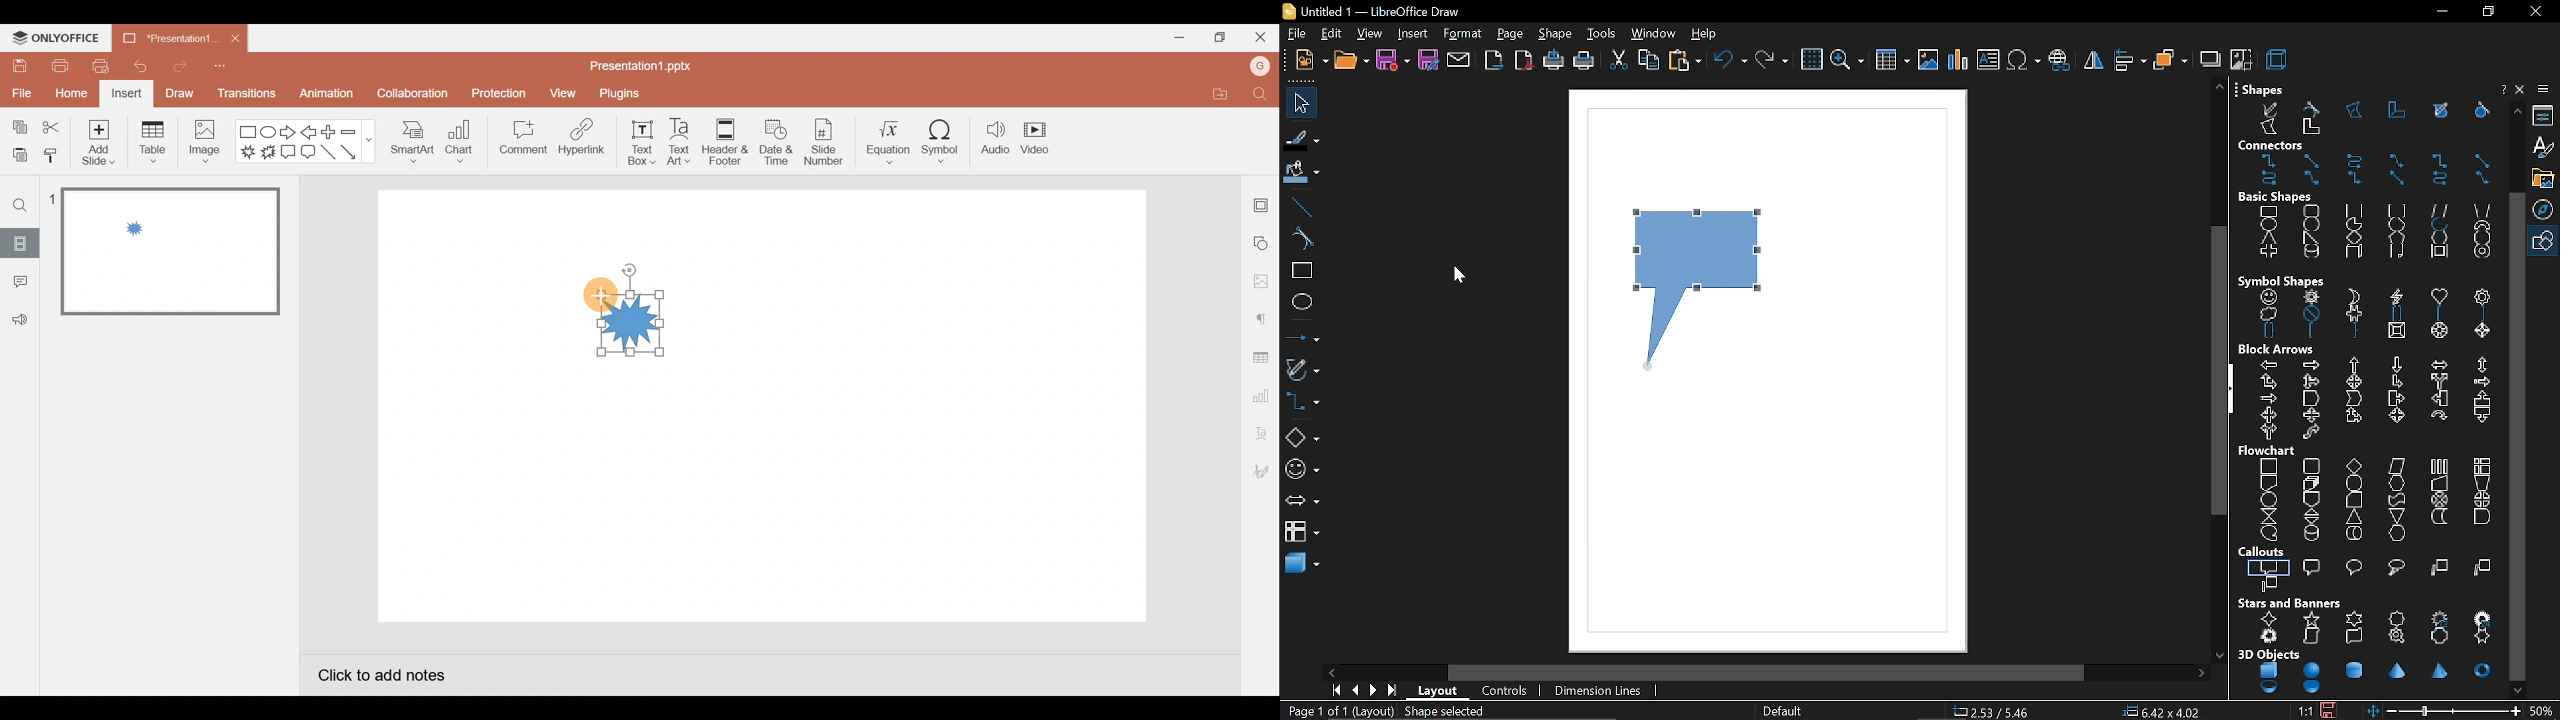 Image resolution: width=2576 pixels, height=728 pixels. What do you see at coordinates (1382, 10) in the screenshot?
I see `current window` at bounding box center [1382, 10].